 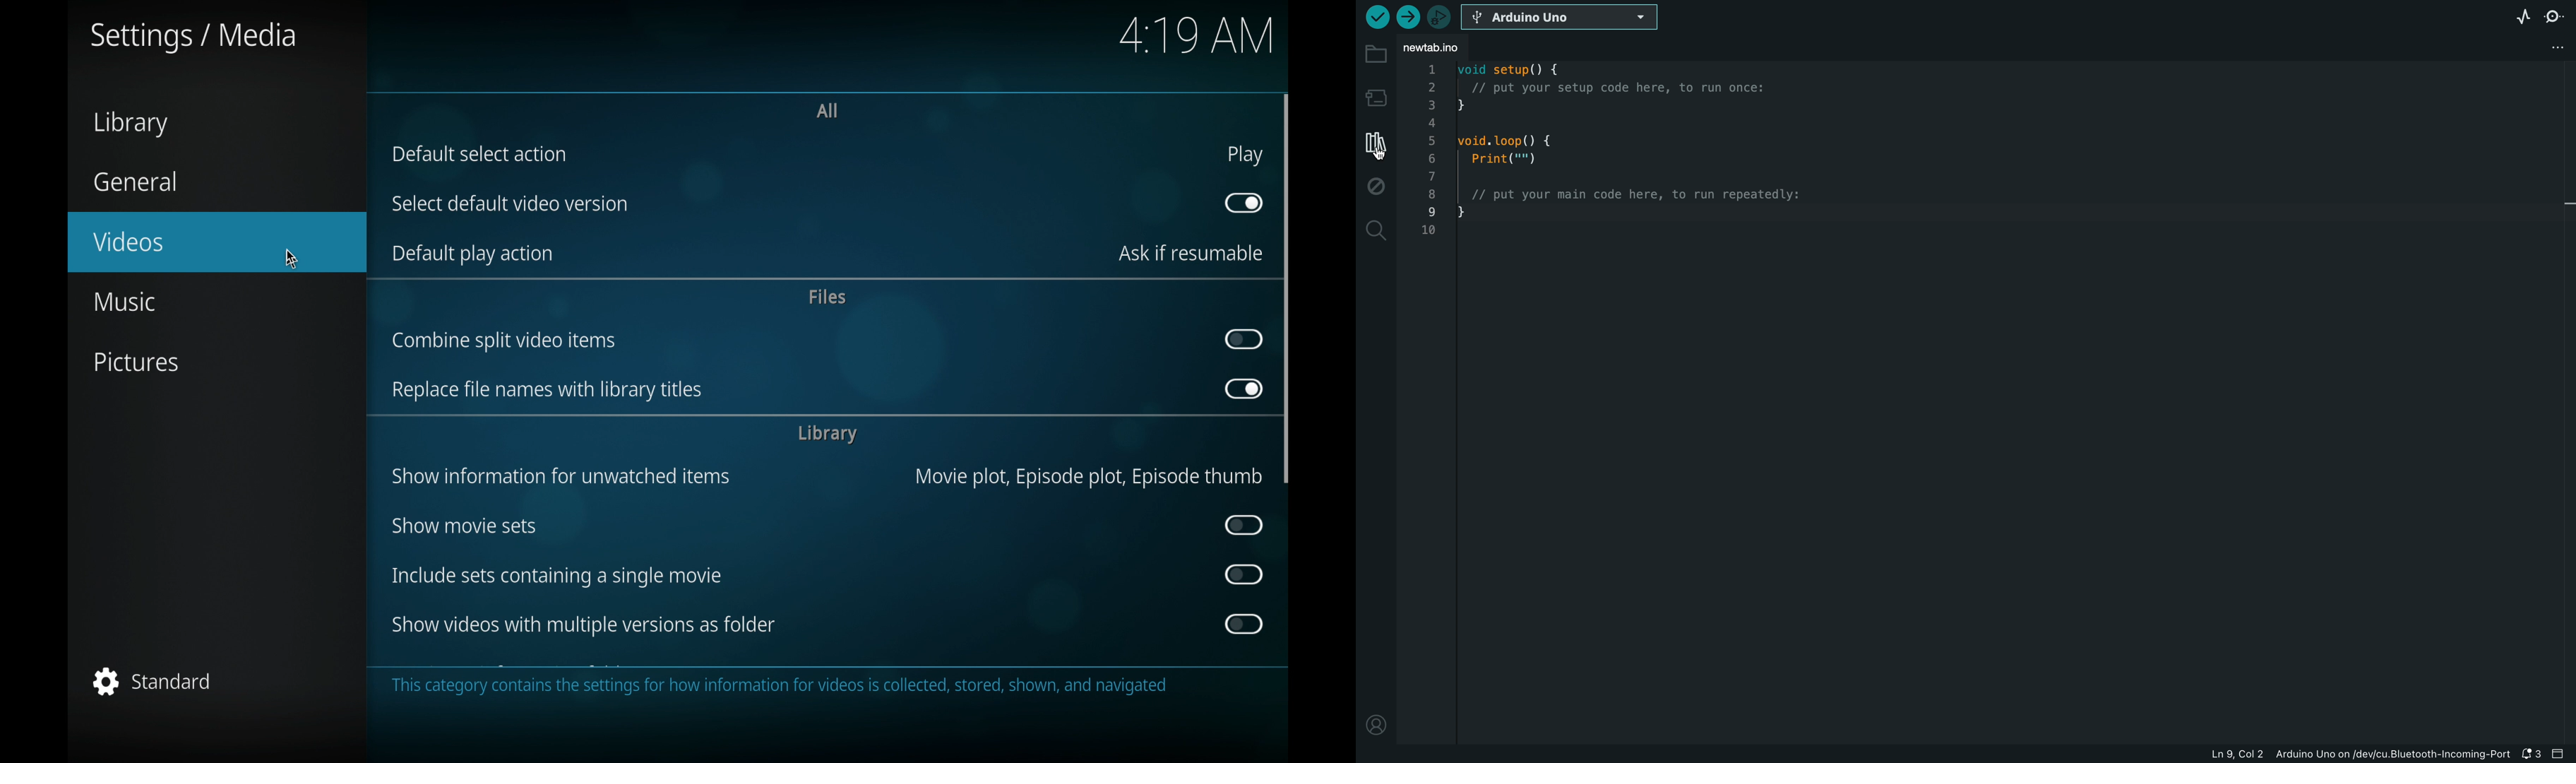 I want to click on close slide bar, so click(x=2561, y=754).